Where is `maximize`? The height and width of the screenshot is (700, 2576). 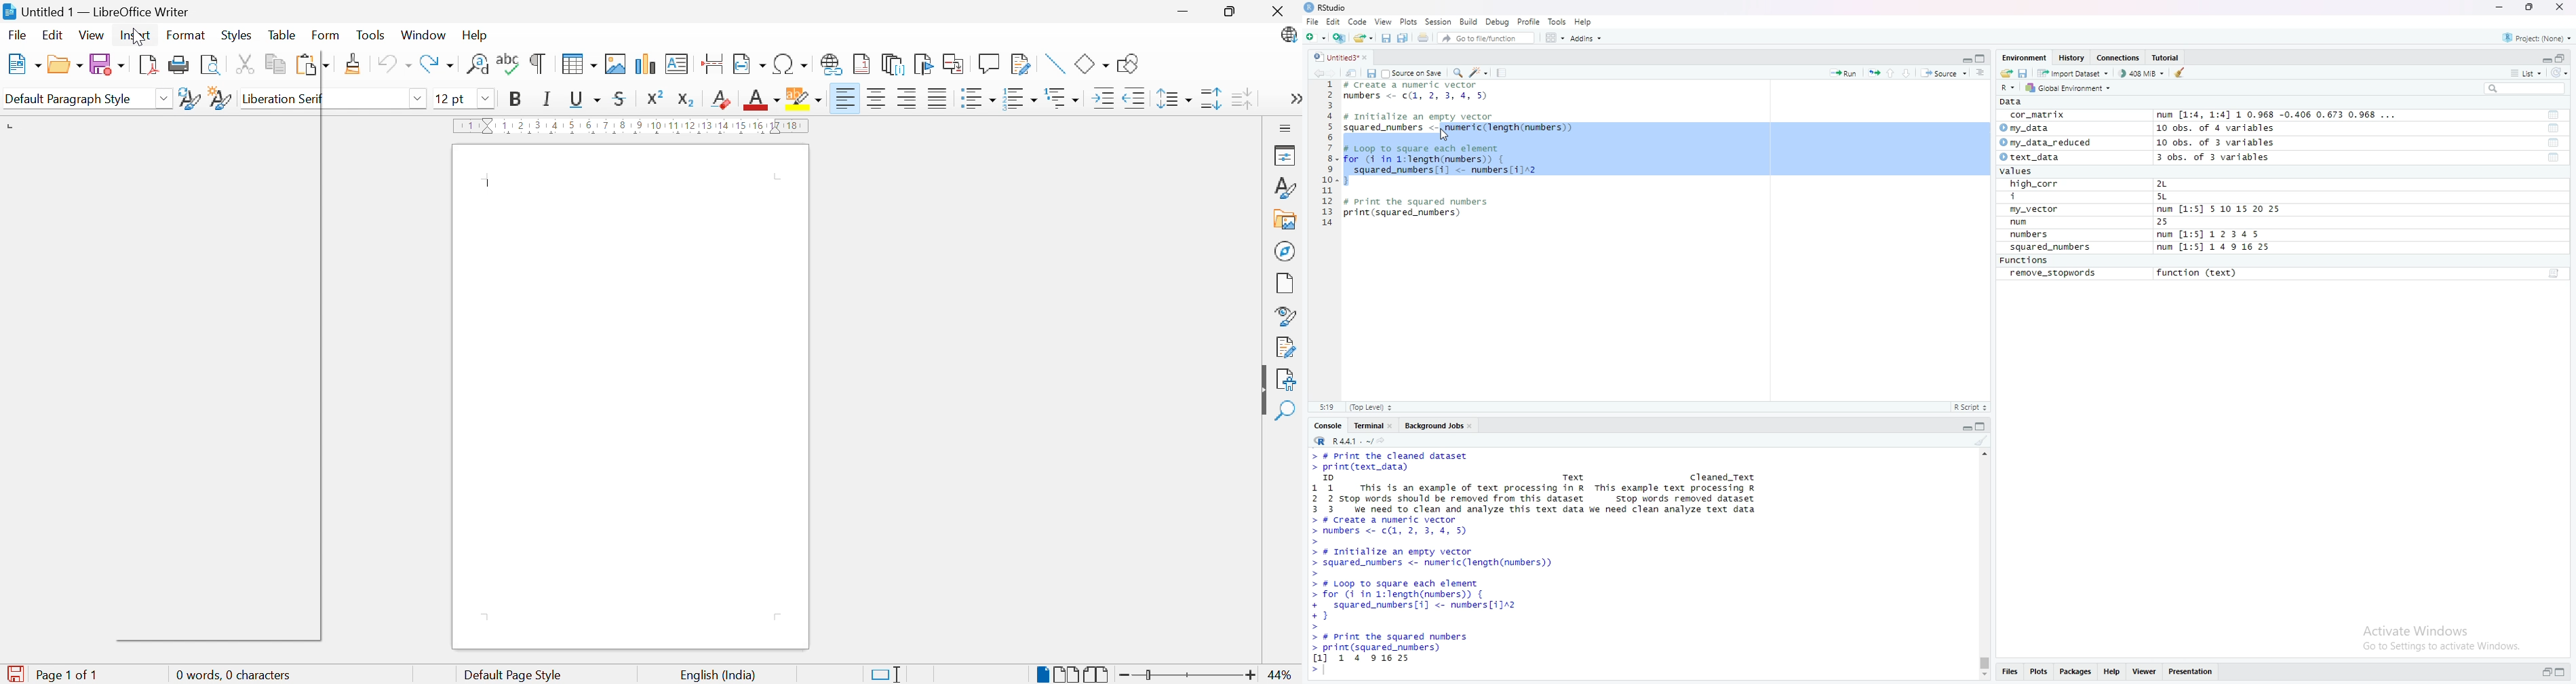 maximize is located at coordinates (2562, 57).